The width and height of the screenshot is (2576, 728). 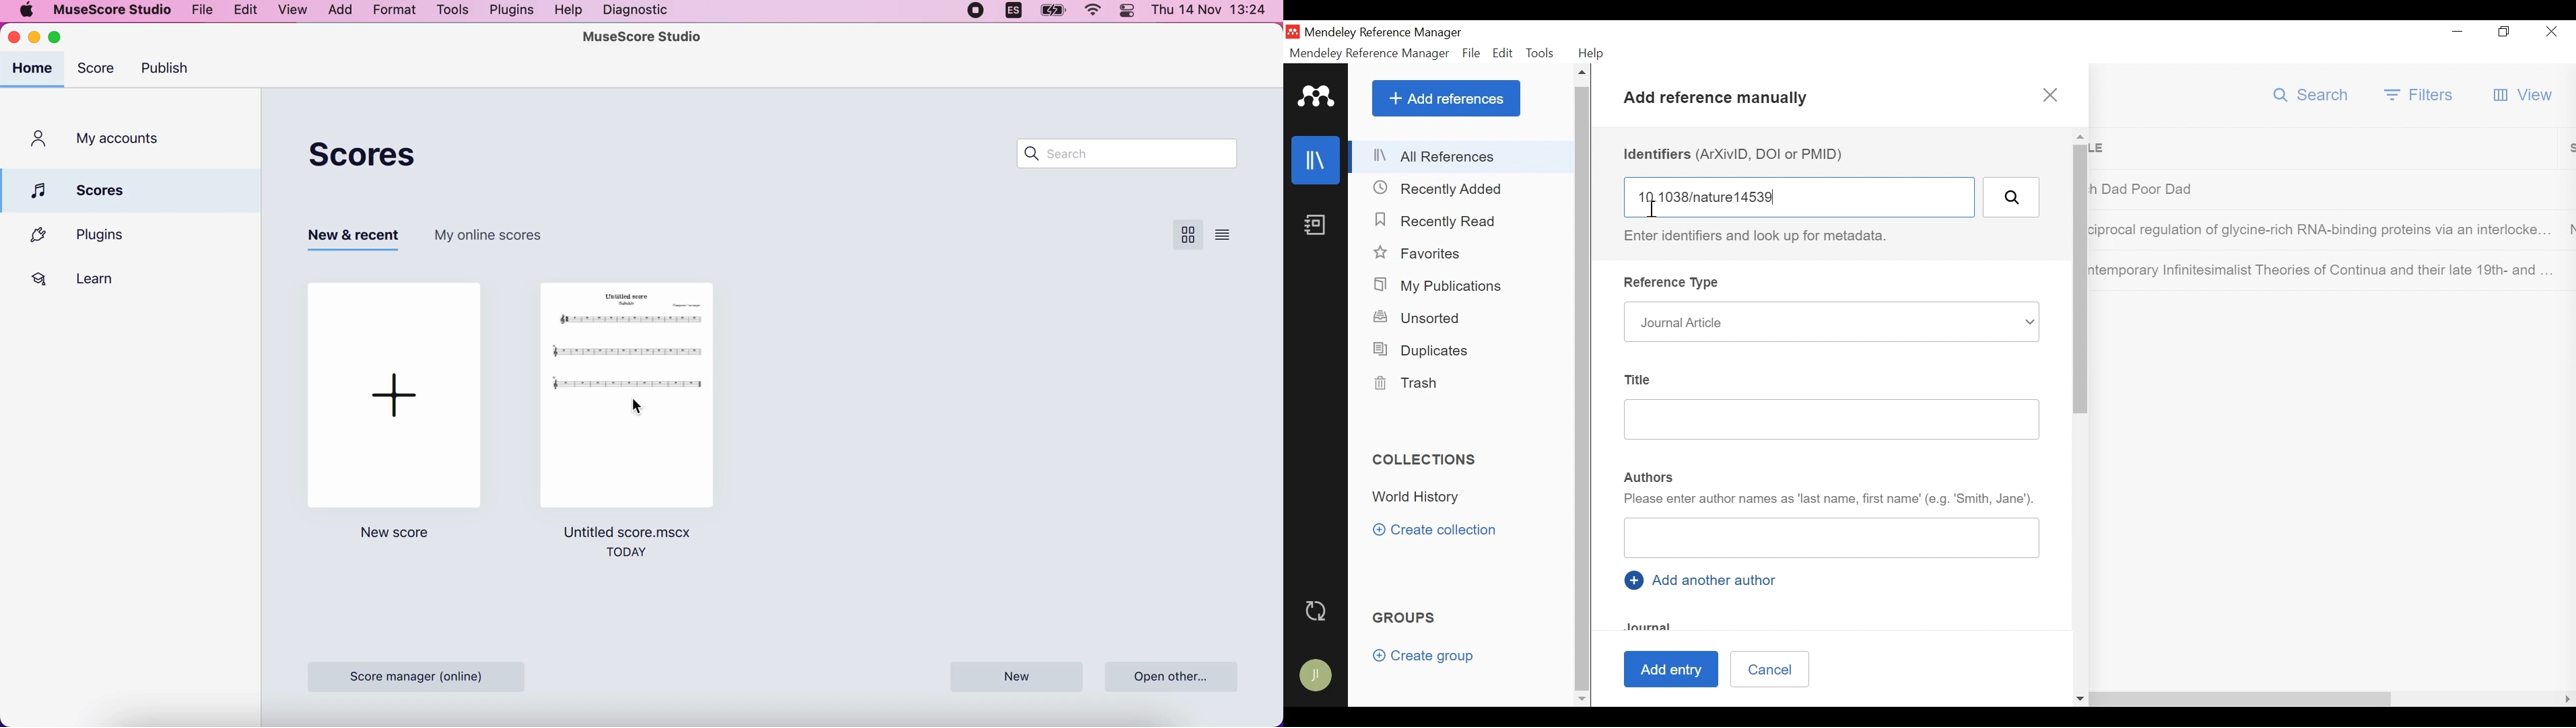 What do you see at coordinates (1316, 96) in the screenshot?
I see `Mendeley Logo` at bounding box center [1316, 96].